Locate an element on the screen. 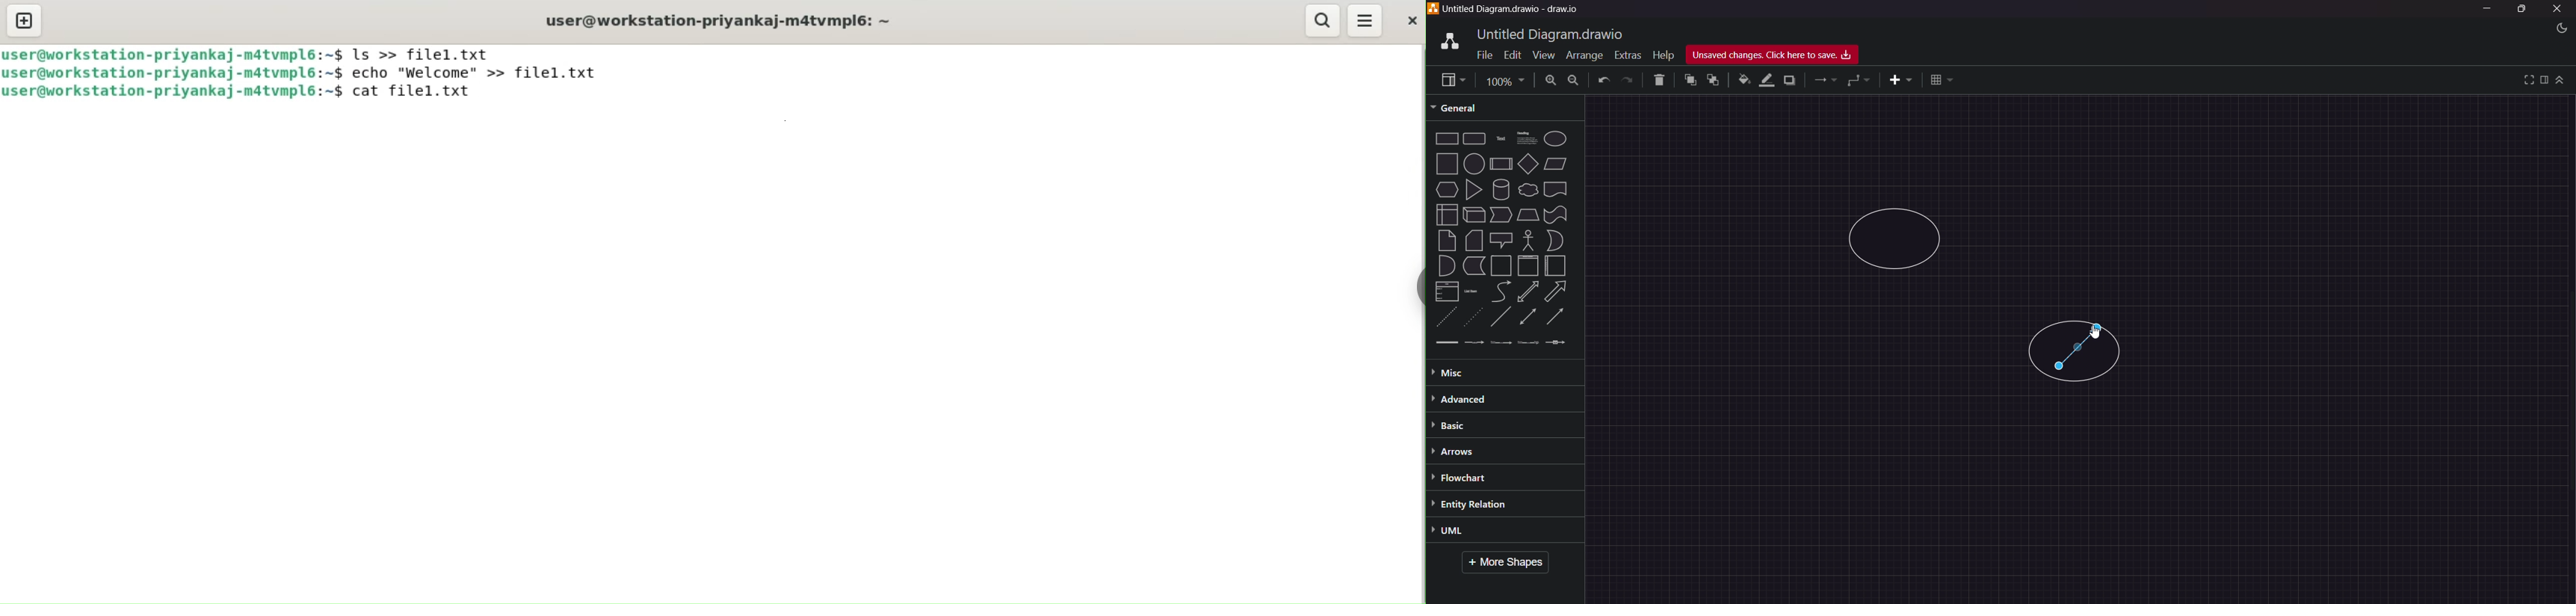 The height and width of the screenshot is (616, 2576). Title is located at coordinates (1516, 10).